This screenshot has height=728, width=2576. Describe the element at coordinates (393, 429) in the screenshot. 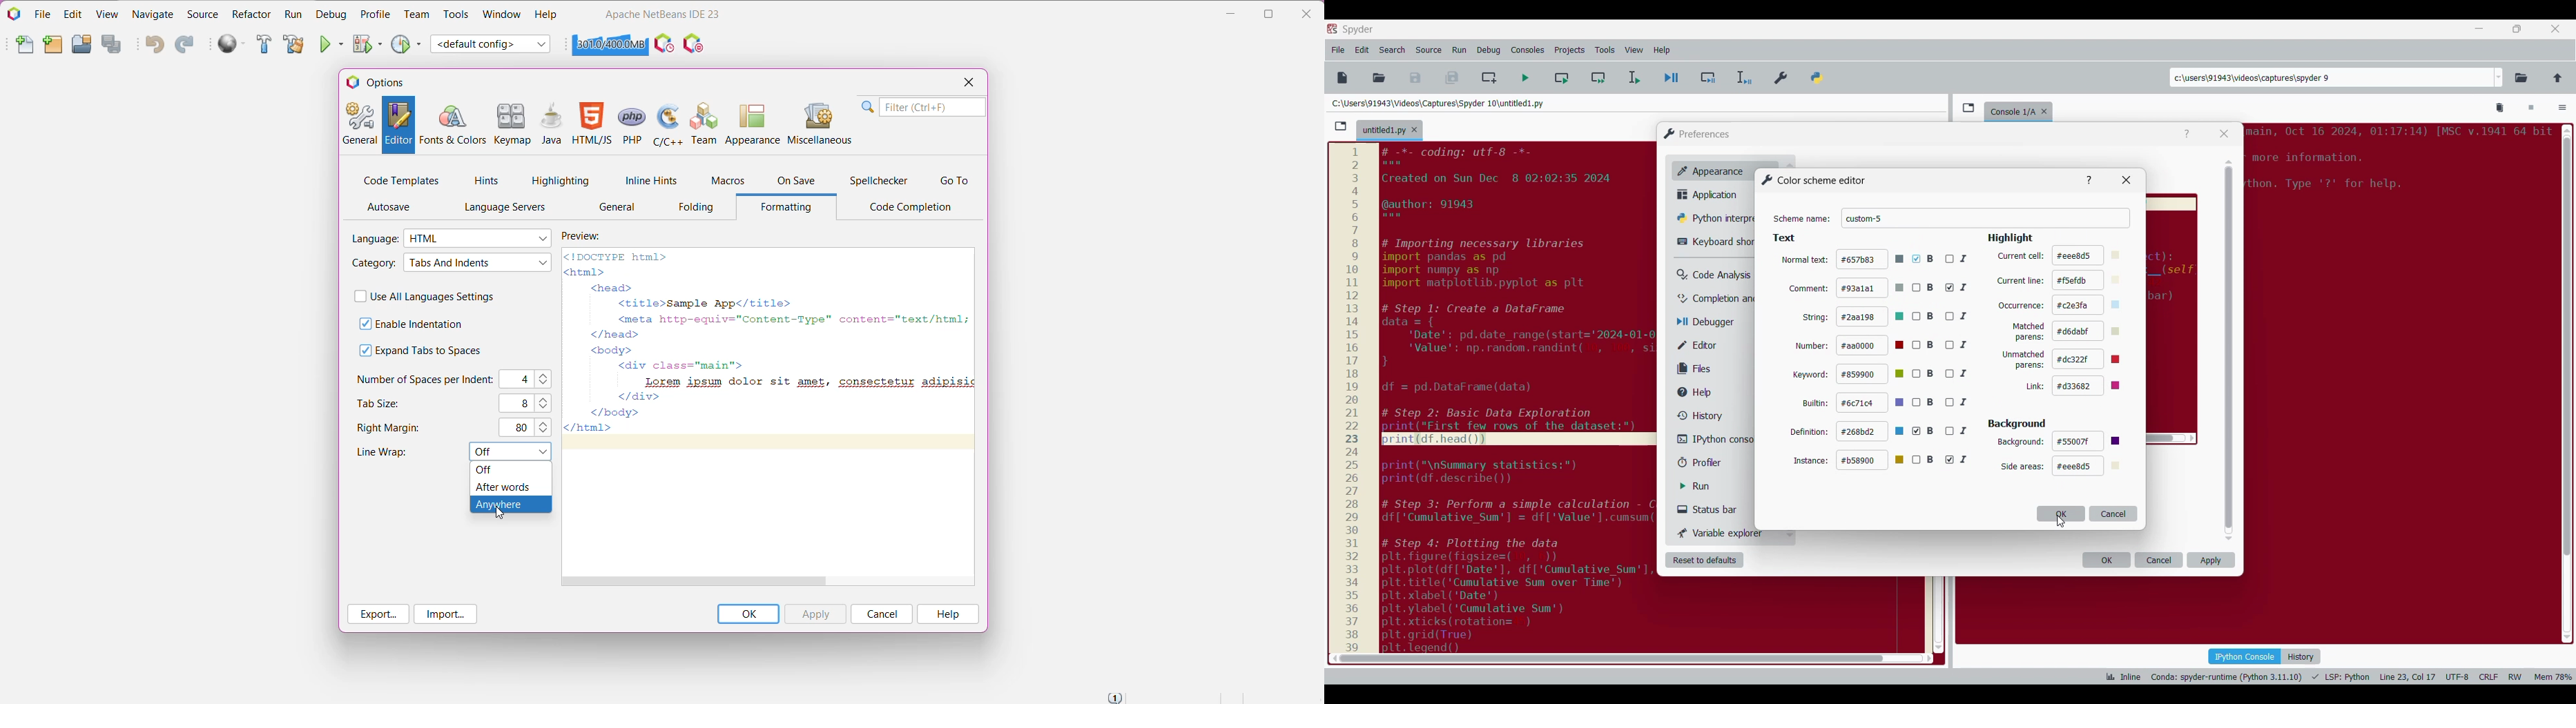

I see `Right Margins` at that location.